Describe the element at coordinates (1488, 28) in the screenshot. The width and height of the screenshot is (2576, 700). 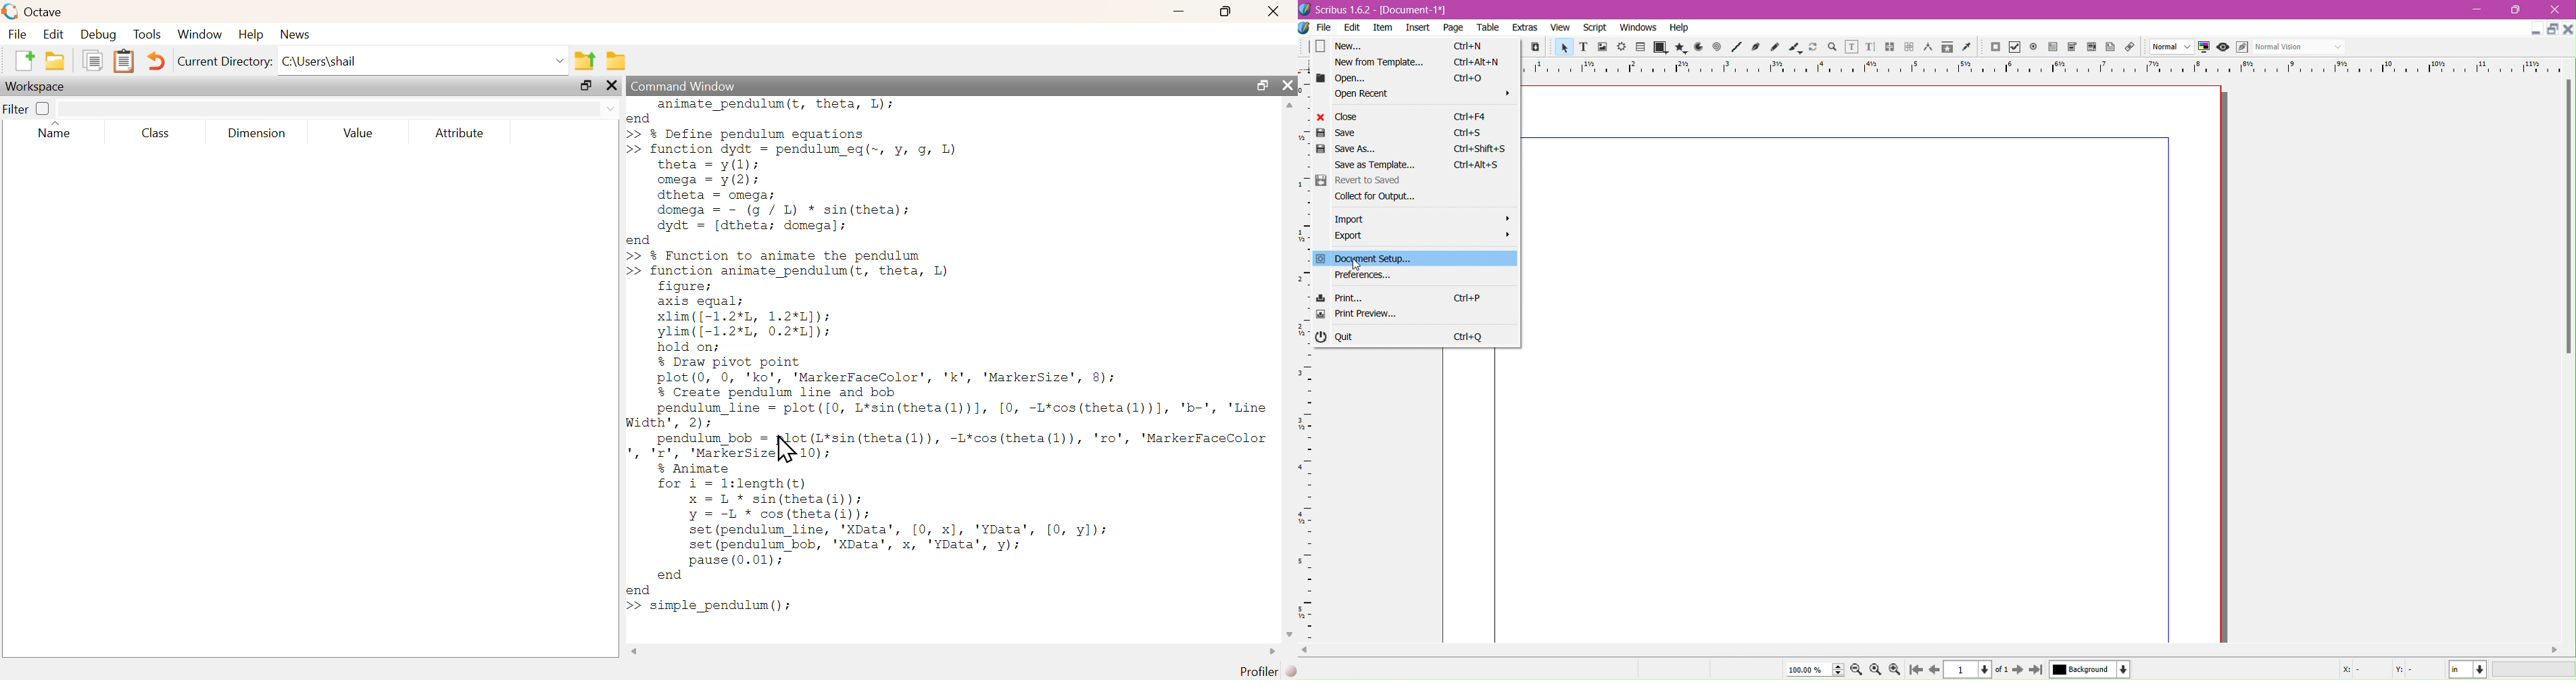
I see `table menu` at that location.